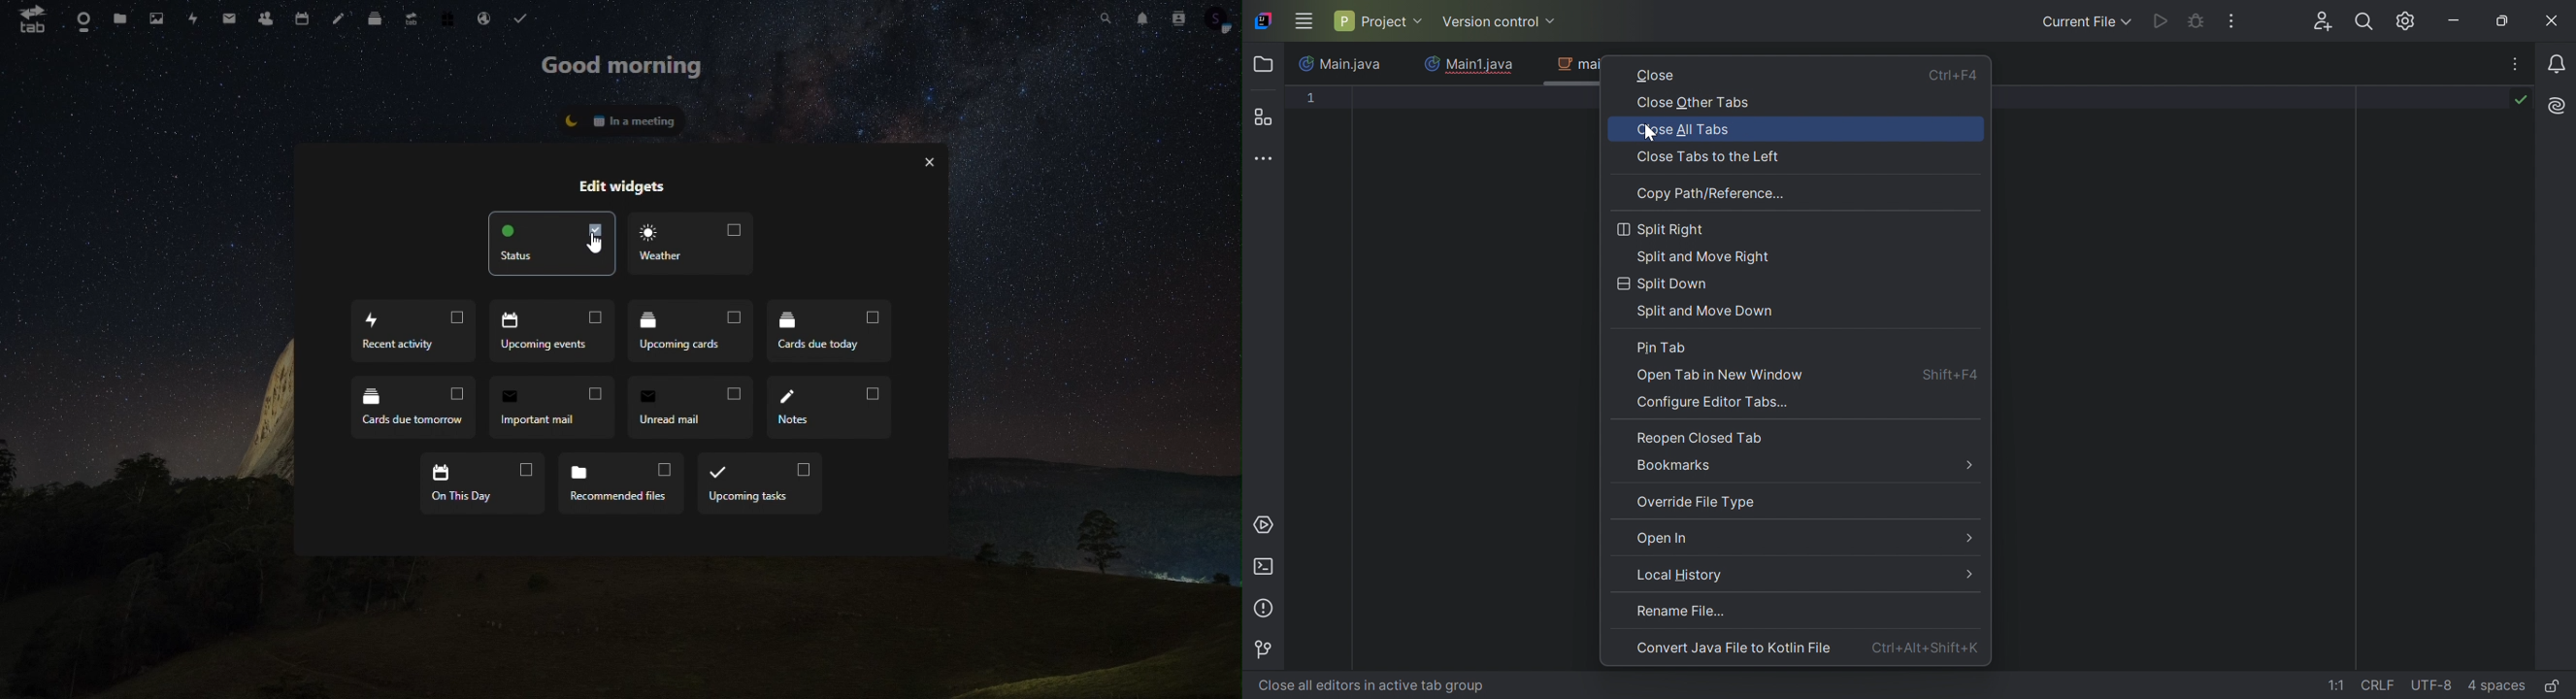 The width and height of the screenshot is (2576, 700). I want to click on activity, so click(194, 20).